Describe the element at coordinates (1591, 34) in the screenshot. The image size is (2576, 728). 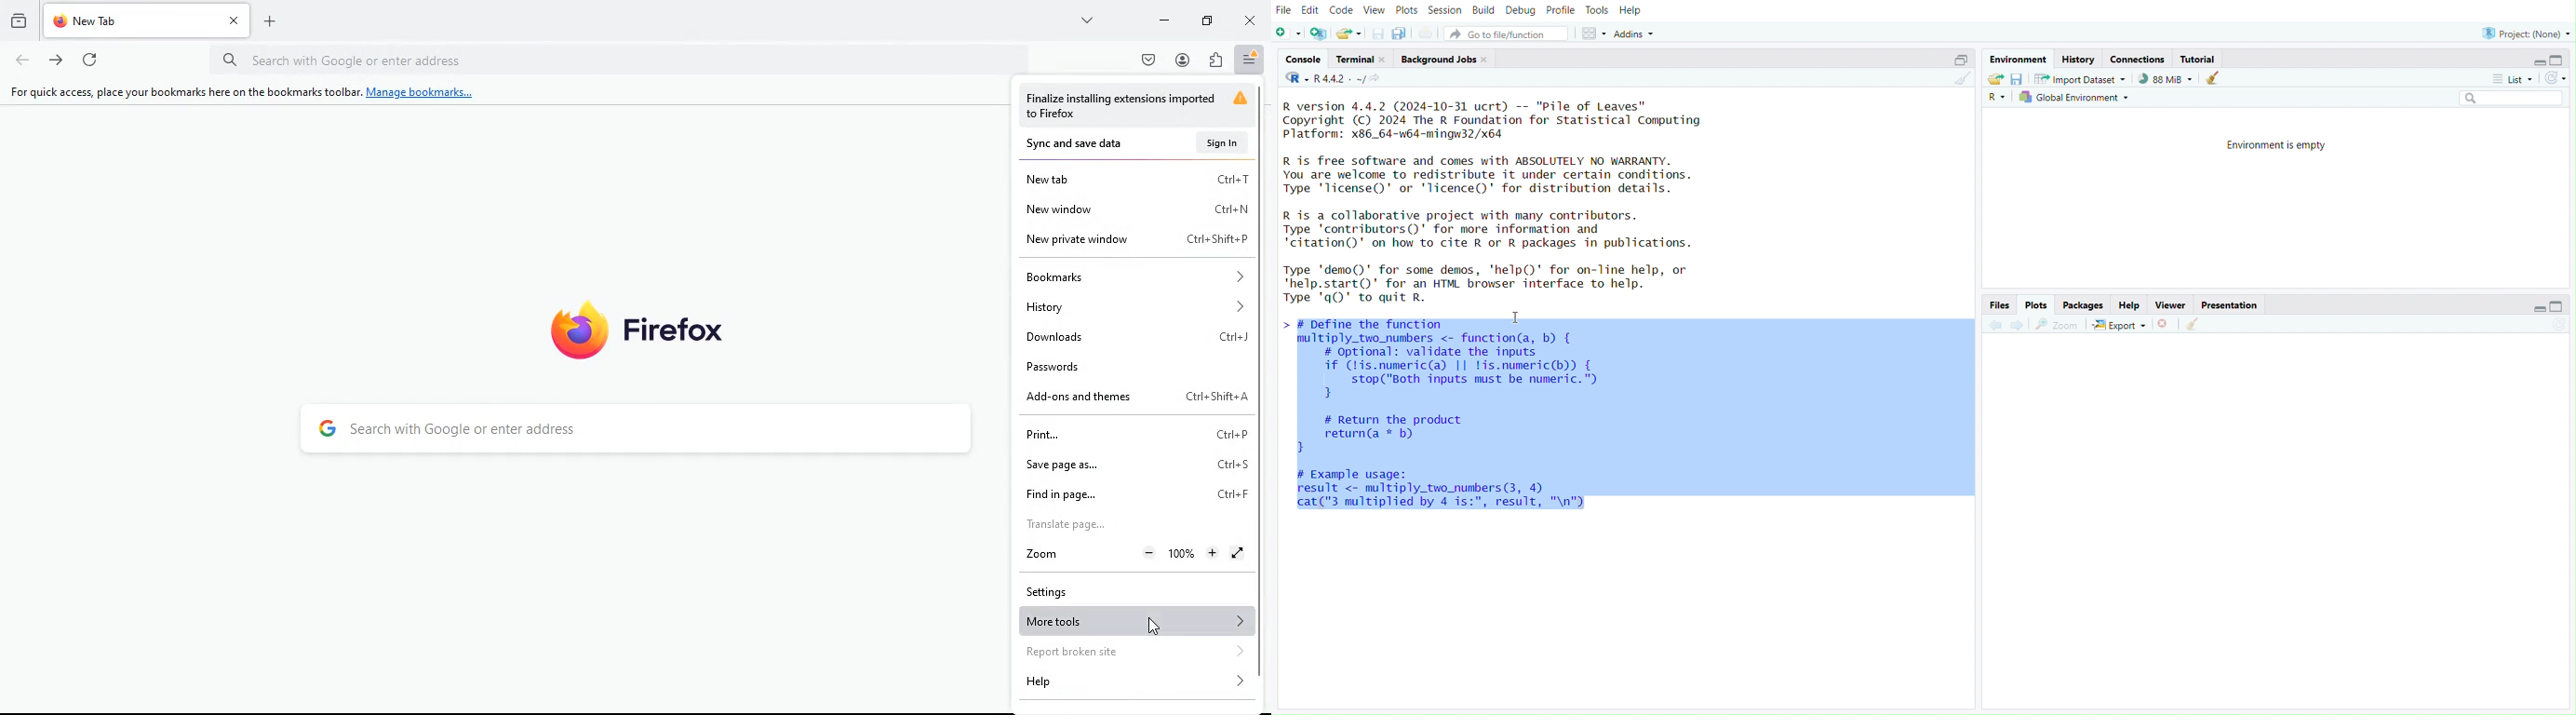
I see `Workspace panes` at that location.